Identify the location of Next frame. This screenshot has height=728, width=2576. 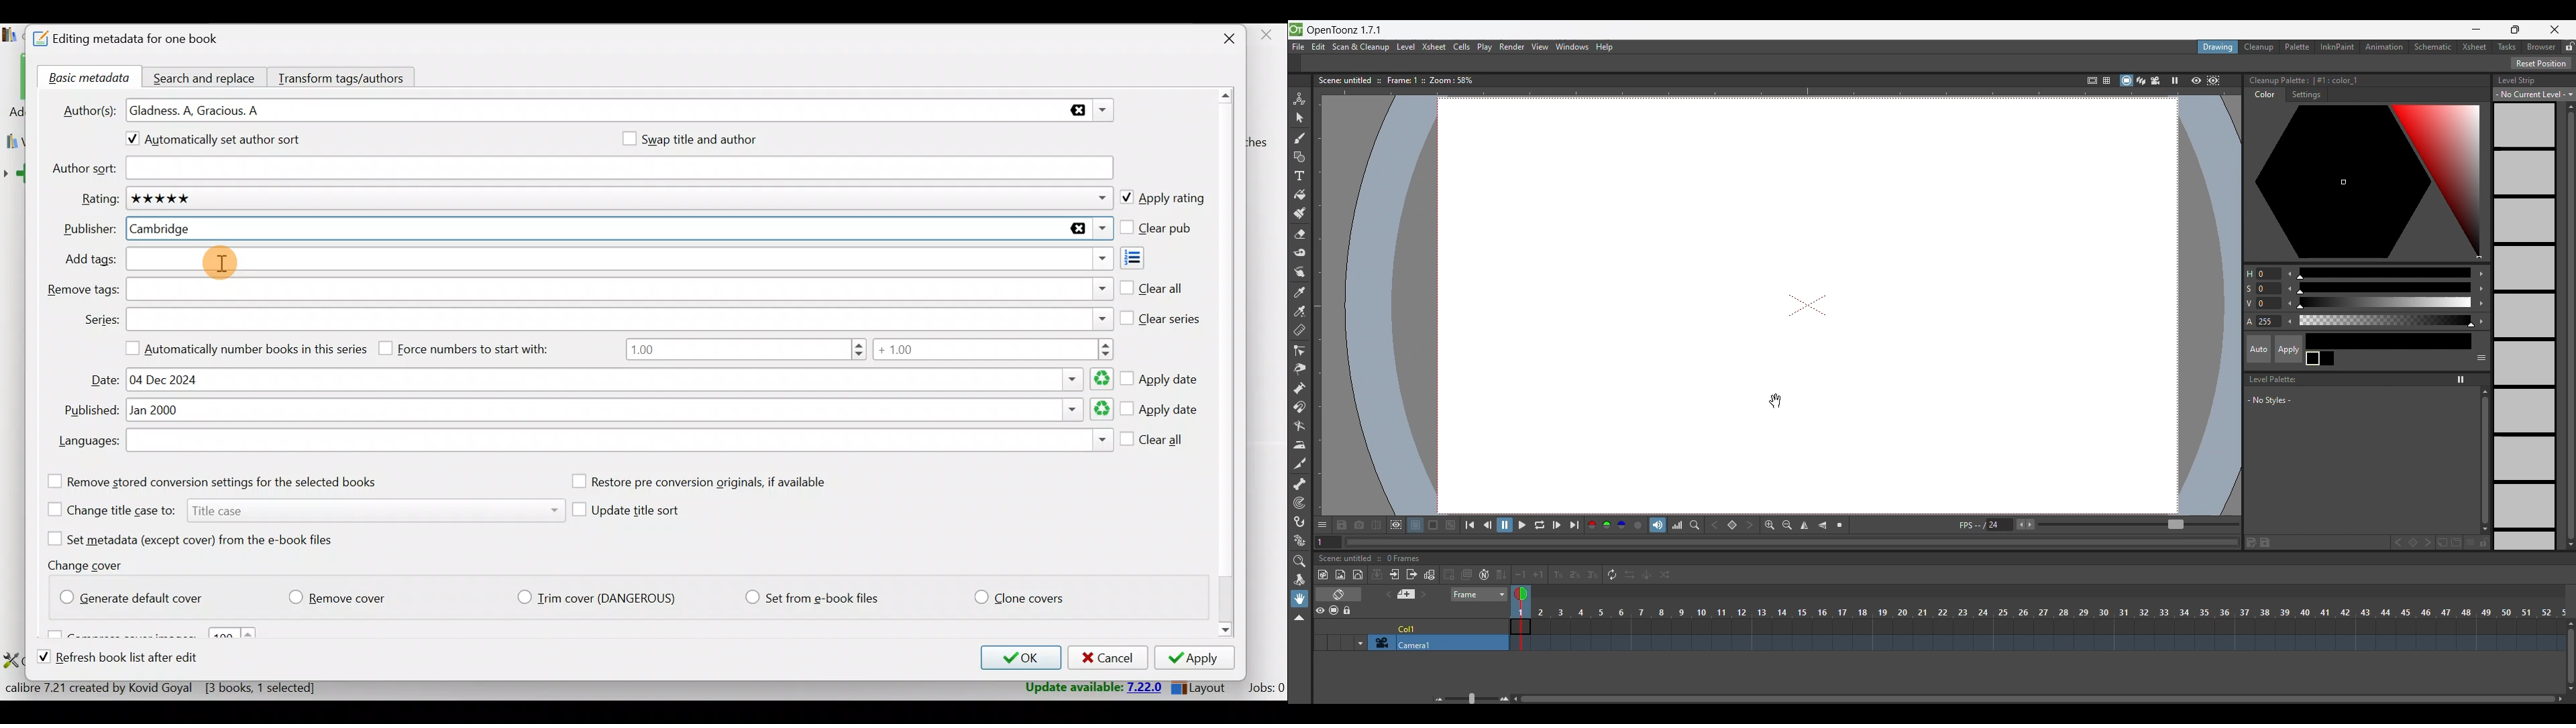
(1556, 525).